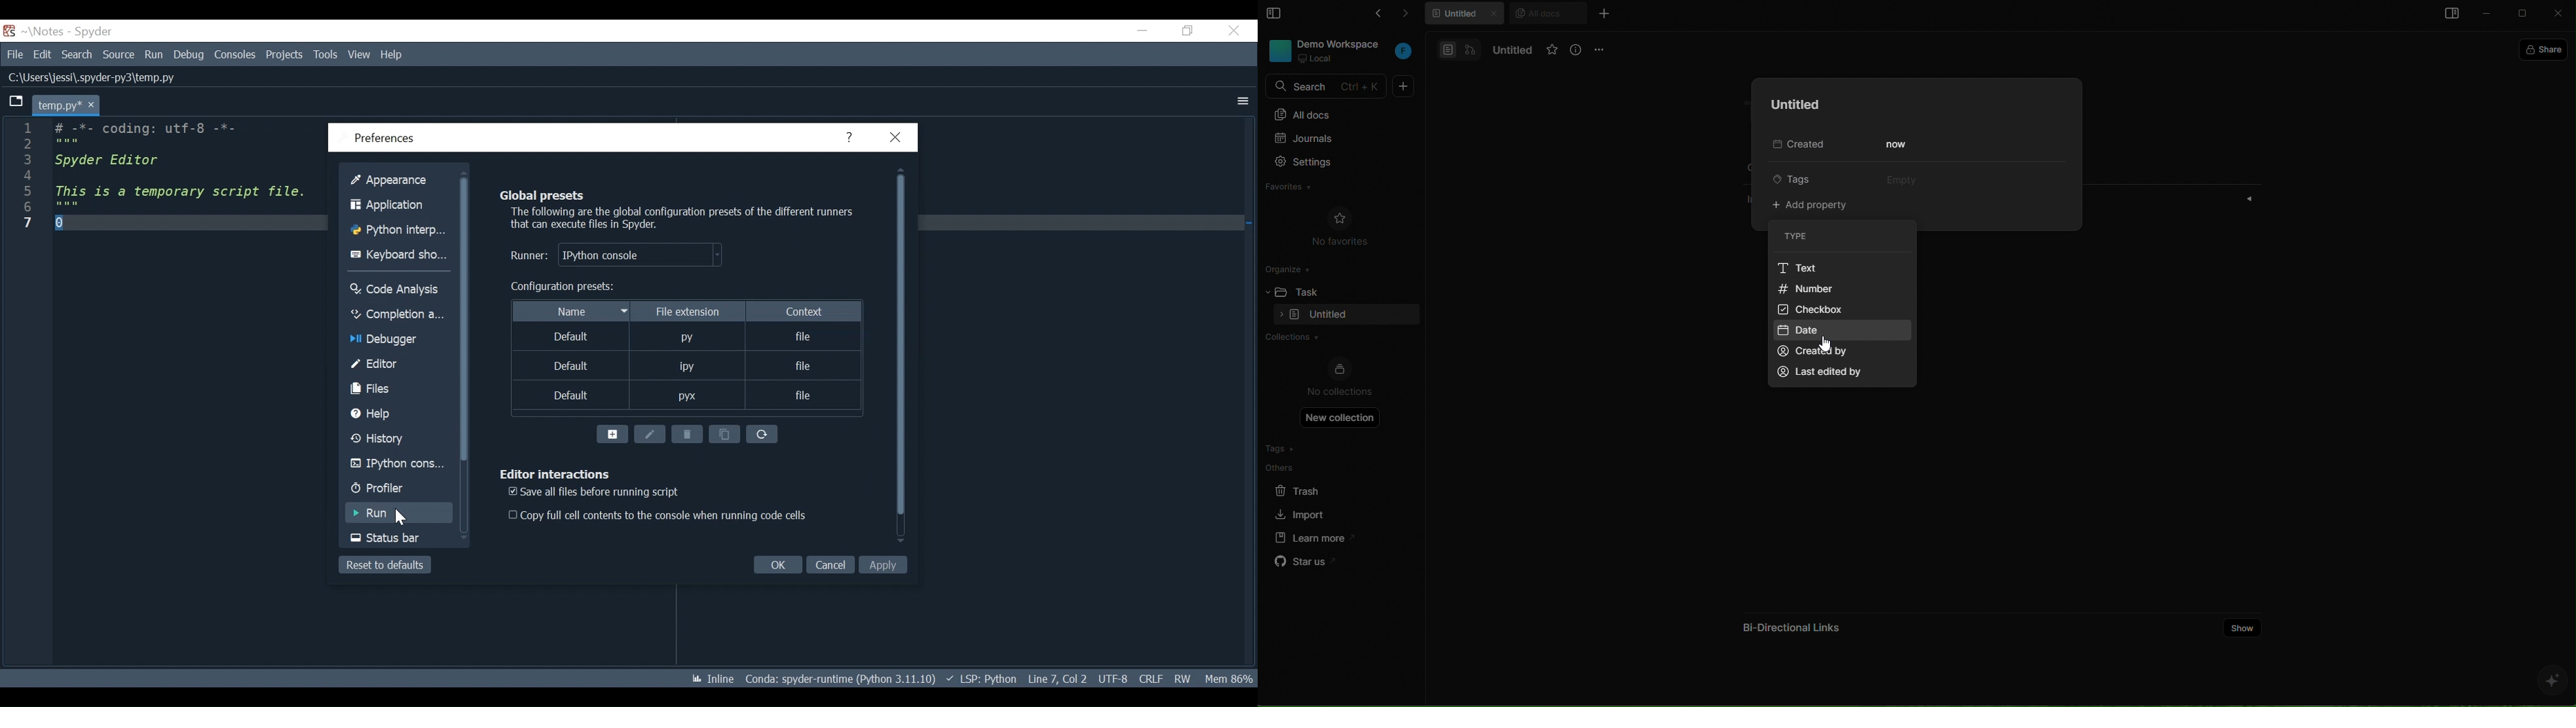  I want to click on , so click(1237, 31).